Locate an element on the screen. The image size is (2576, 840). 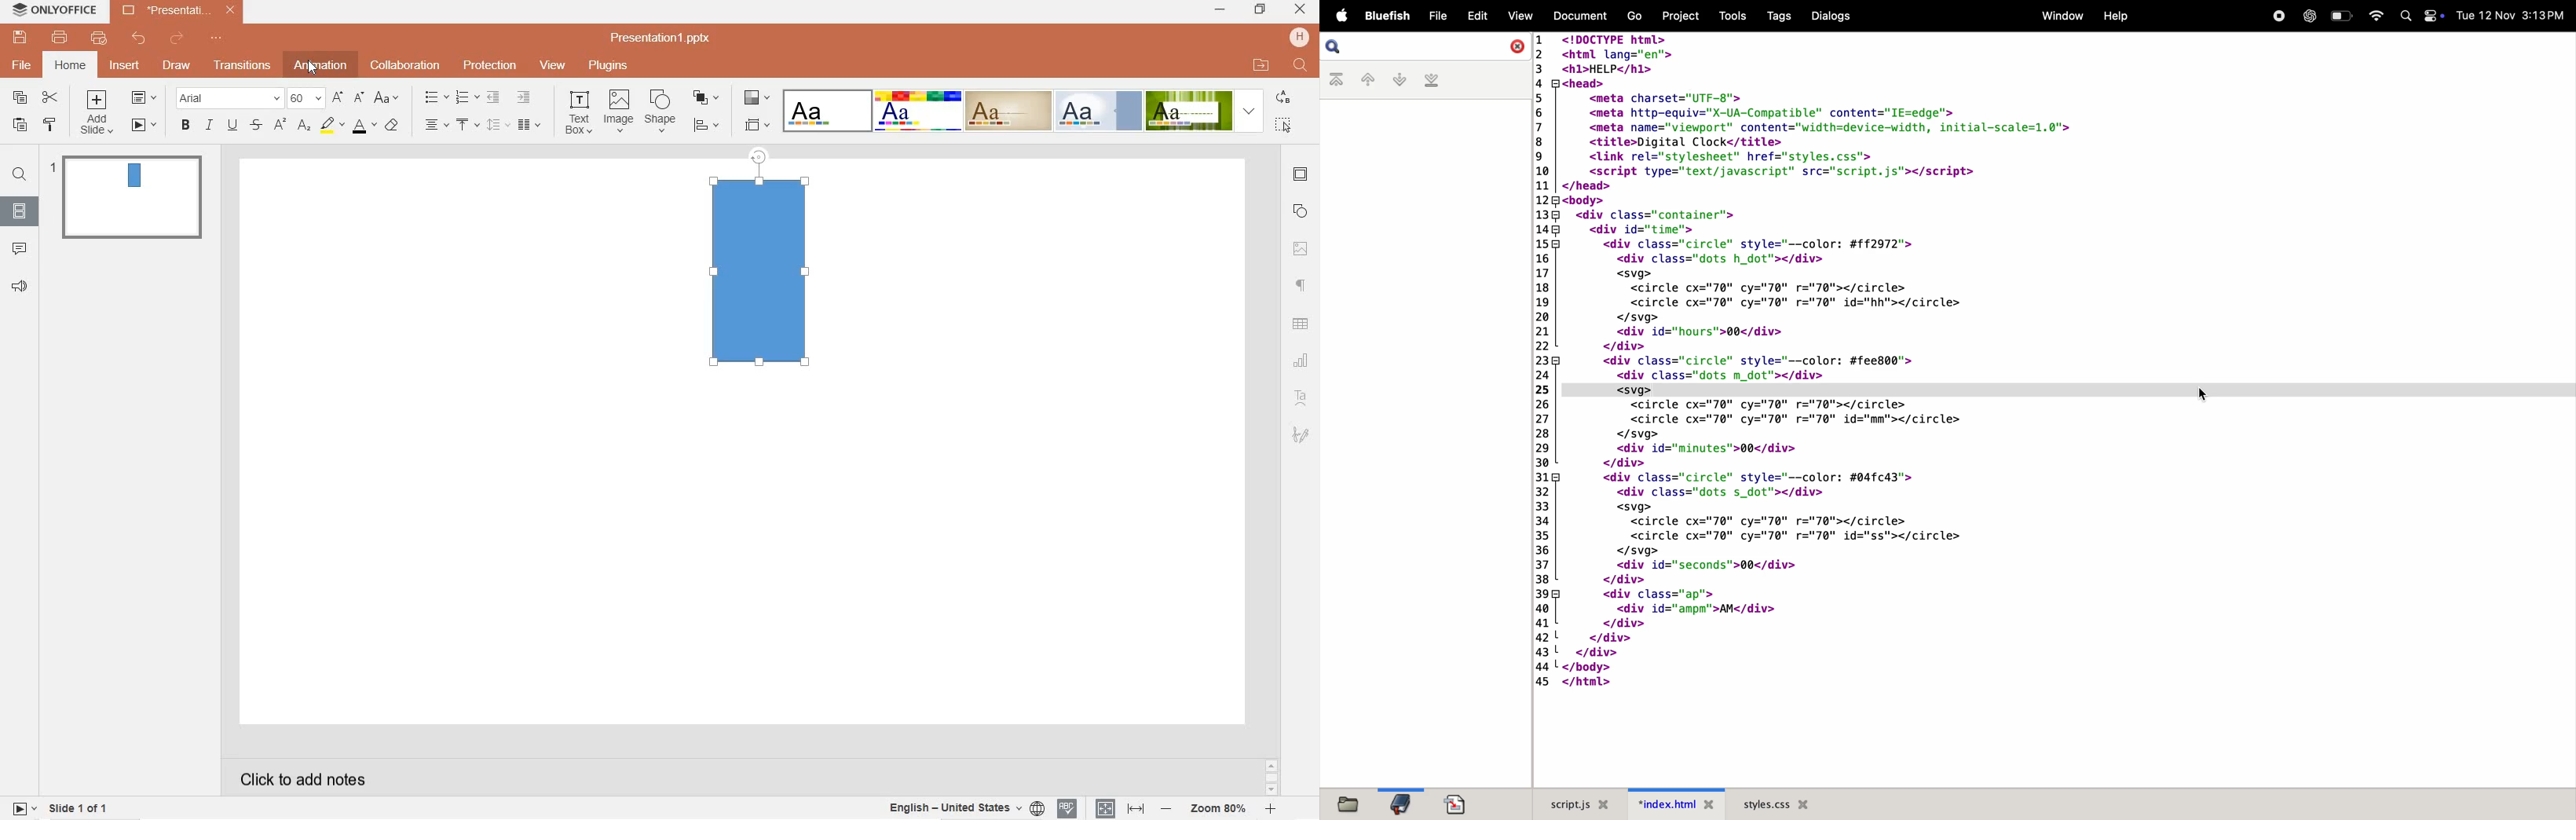
scrollbar is located at coordinates (1270, 777).